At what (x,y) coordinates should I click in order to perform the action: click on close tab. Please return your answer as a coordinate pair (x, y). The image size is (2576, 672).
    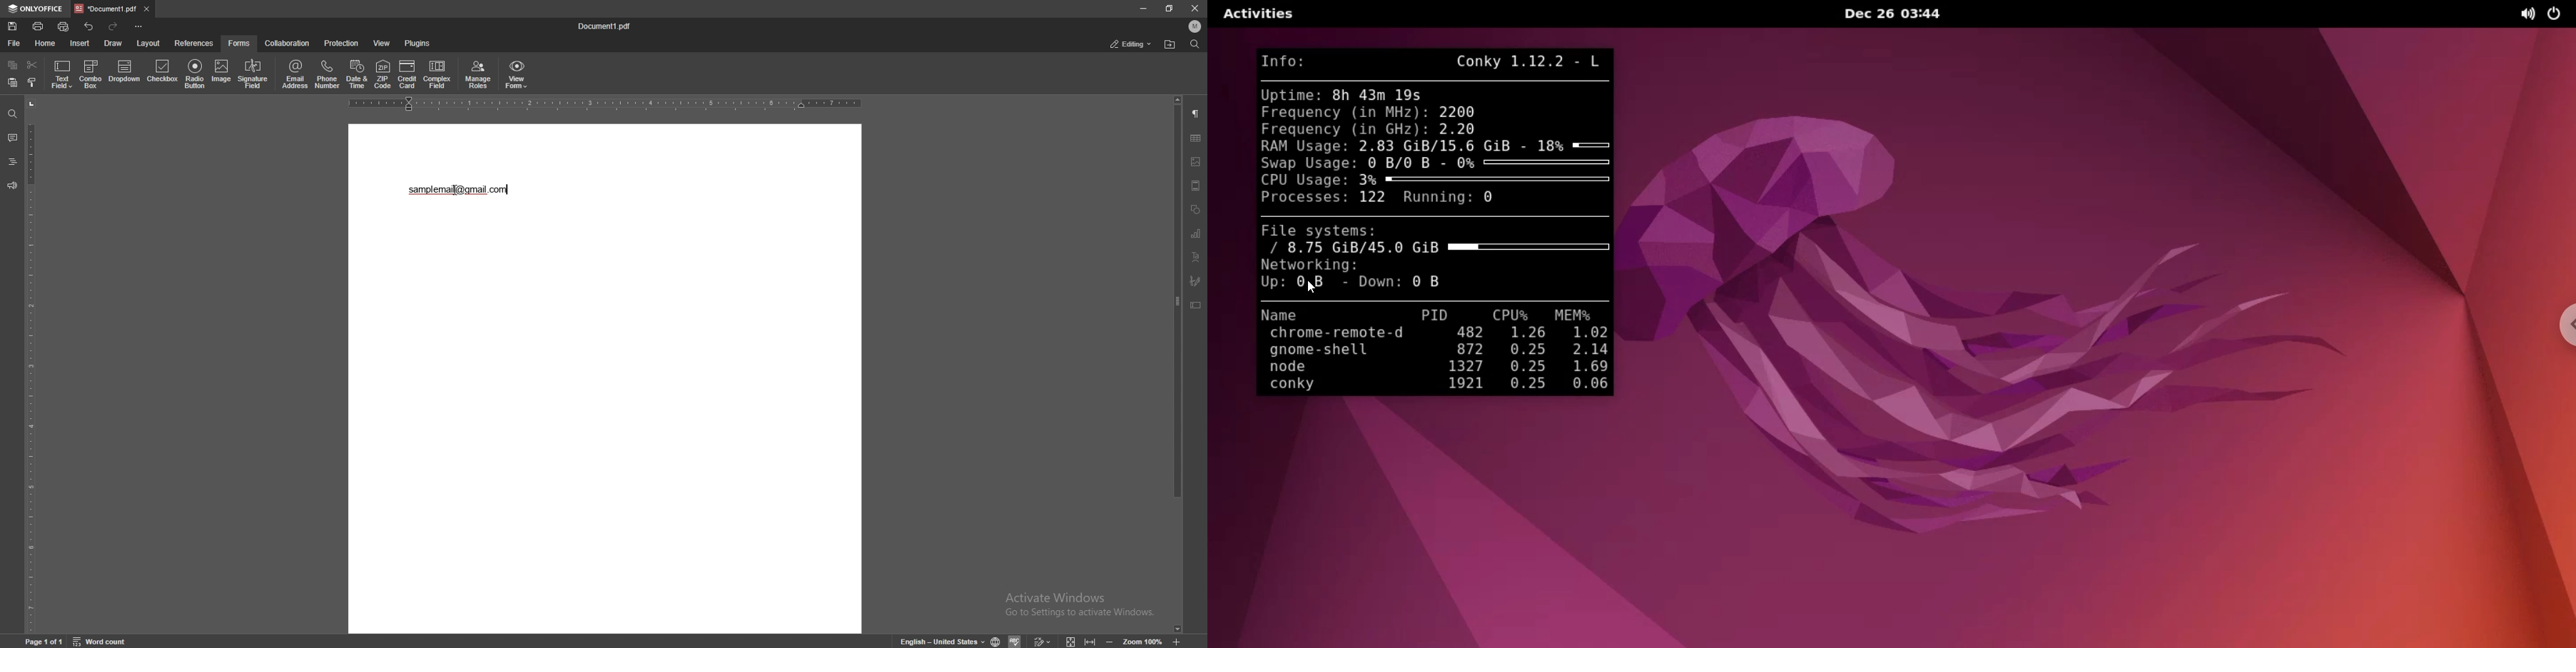
    Looking at the image, I should click on (147, 9).